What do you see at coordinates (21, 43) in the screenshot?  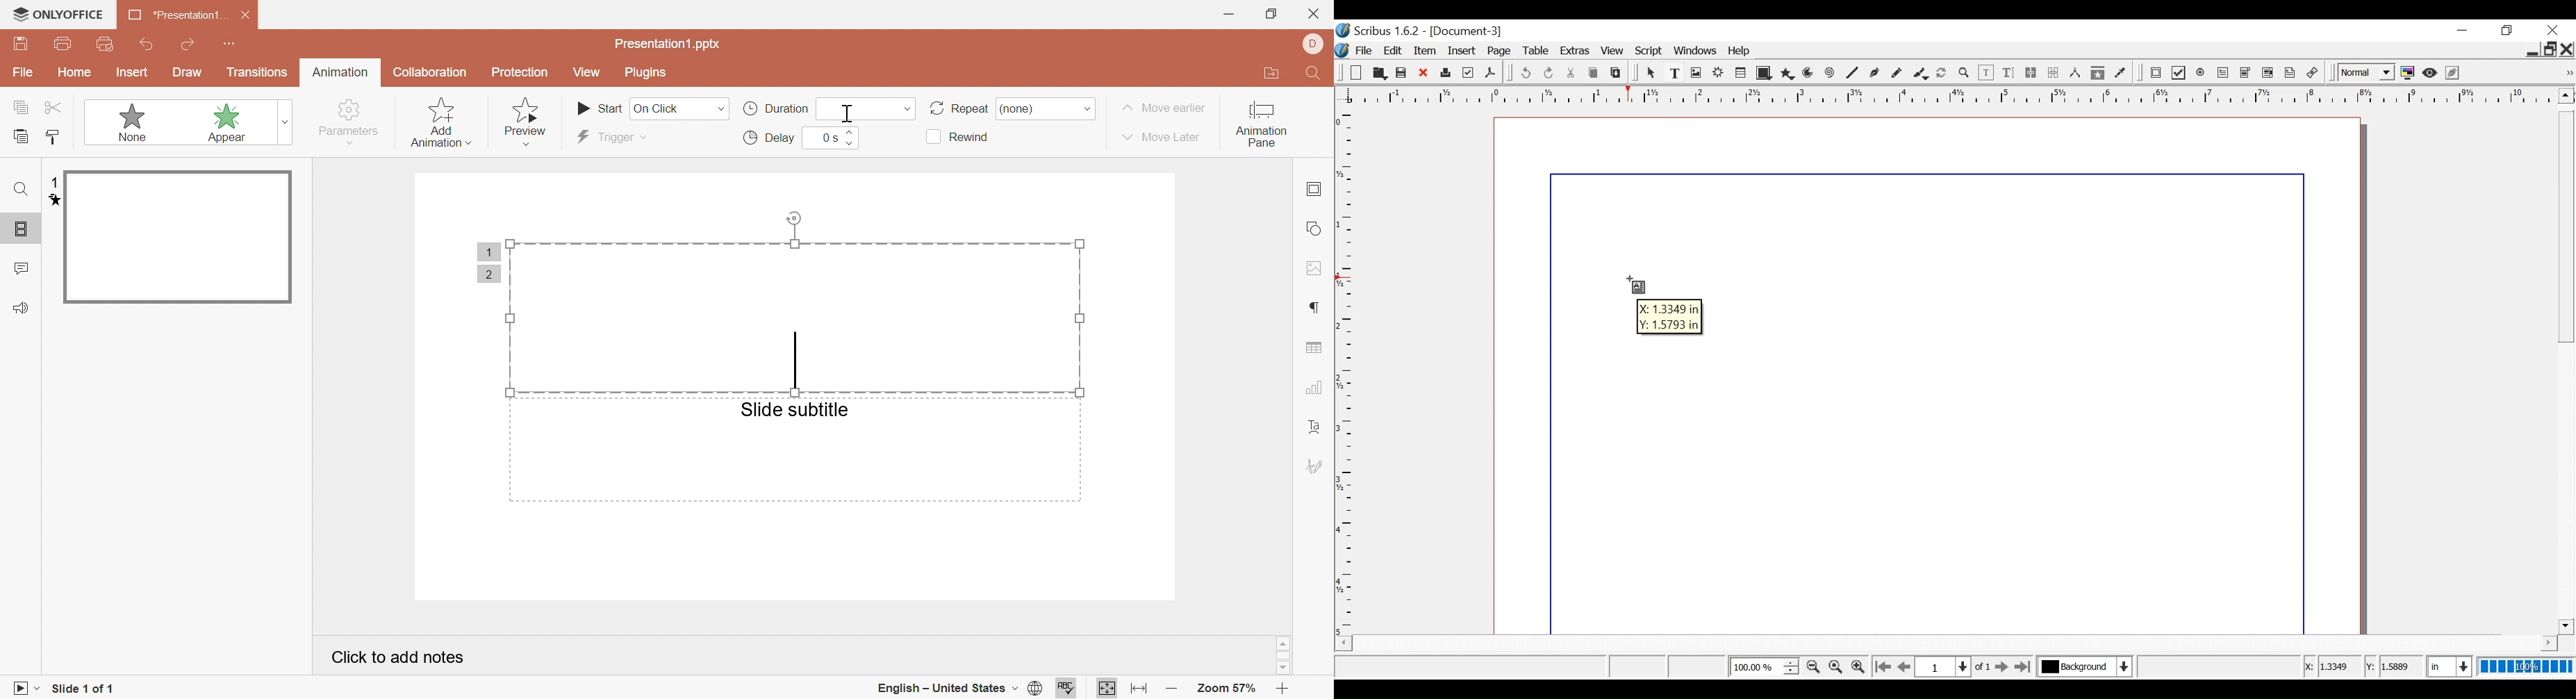 I see `save` at bounding box center [21, 43].